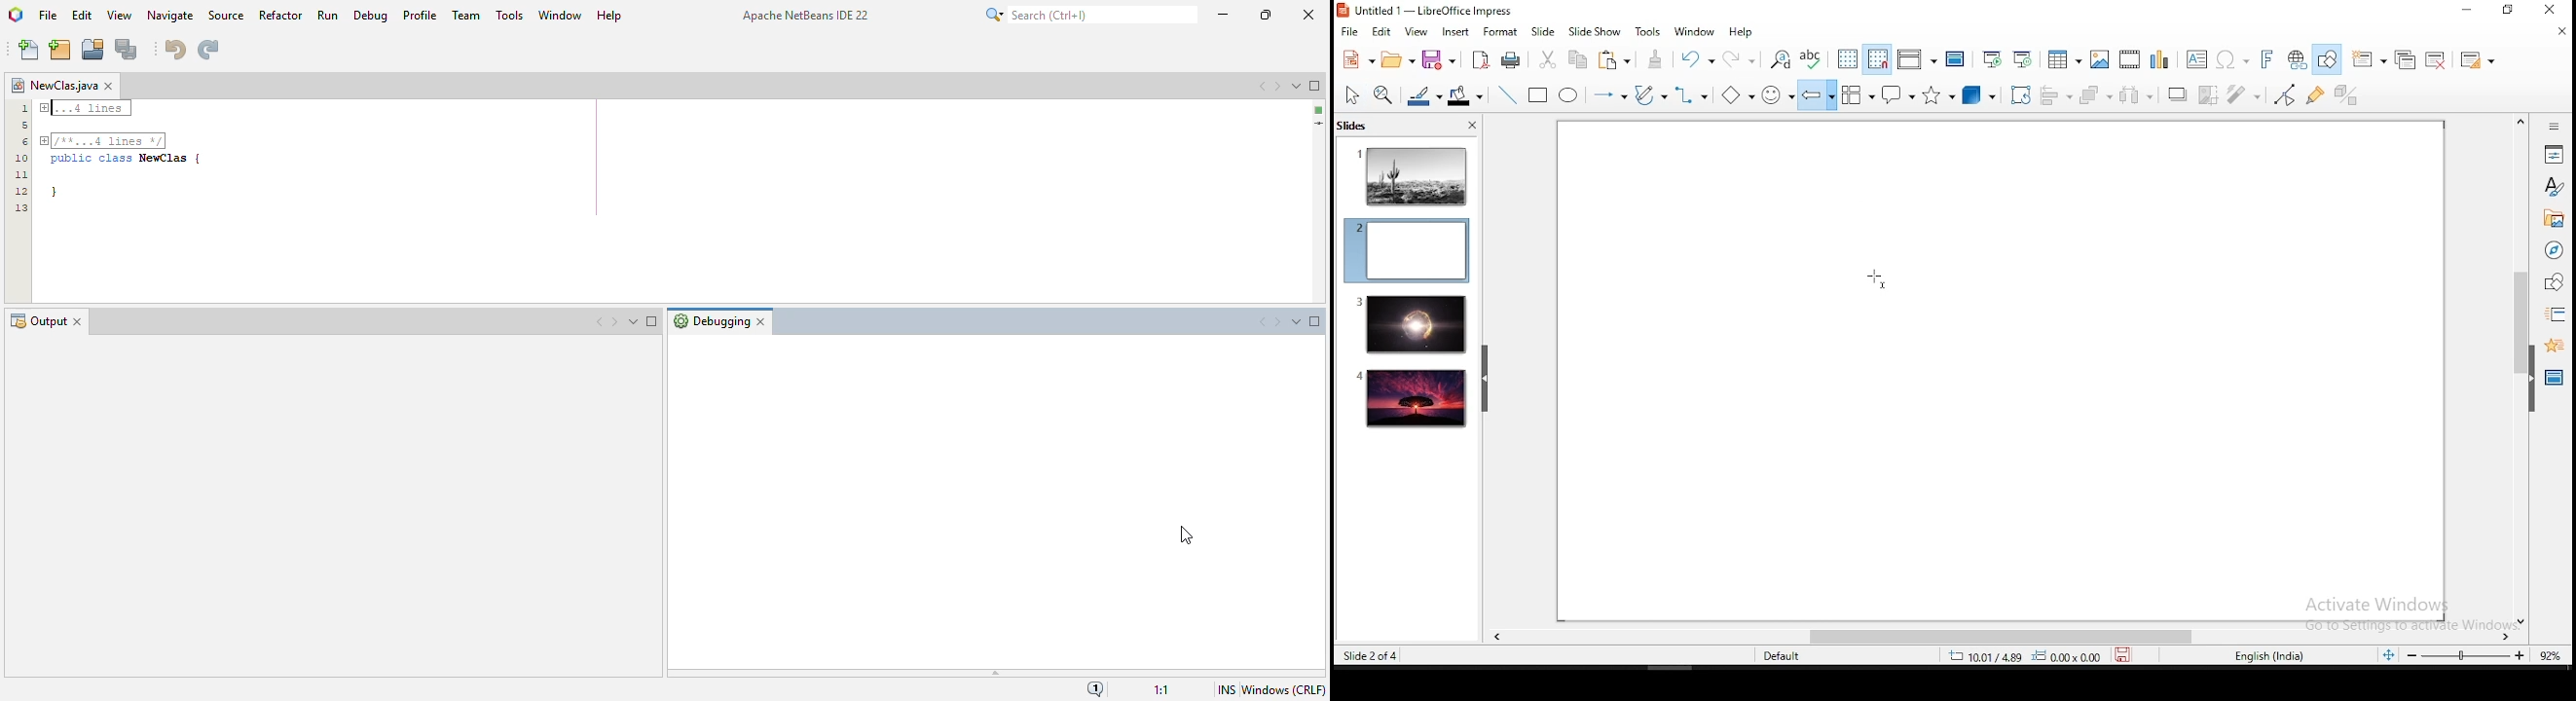 The width and height of the screenshot is (2576, 728). I want to click on paste, so click(1617, 59).